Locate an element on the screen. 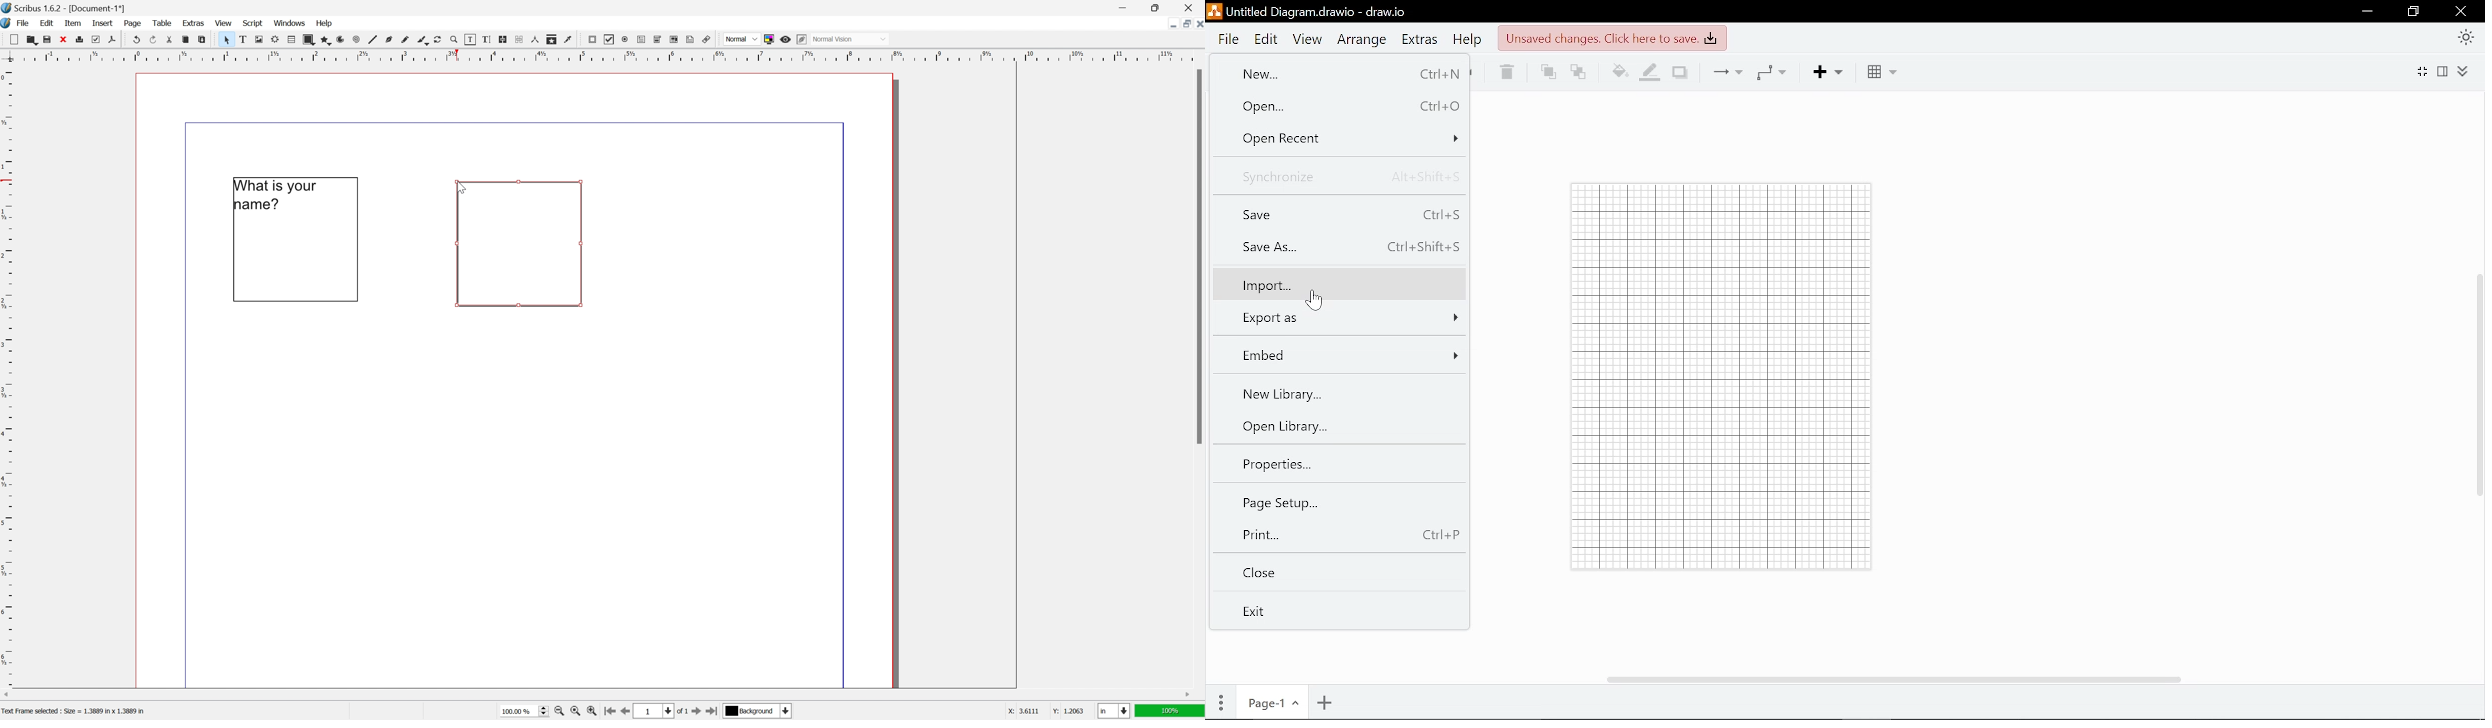  redo is located at coordinates (153, 38).